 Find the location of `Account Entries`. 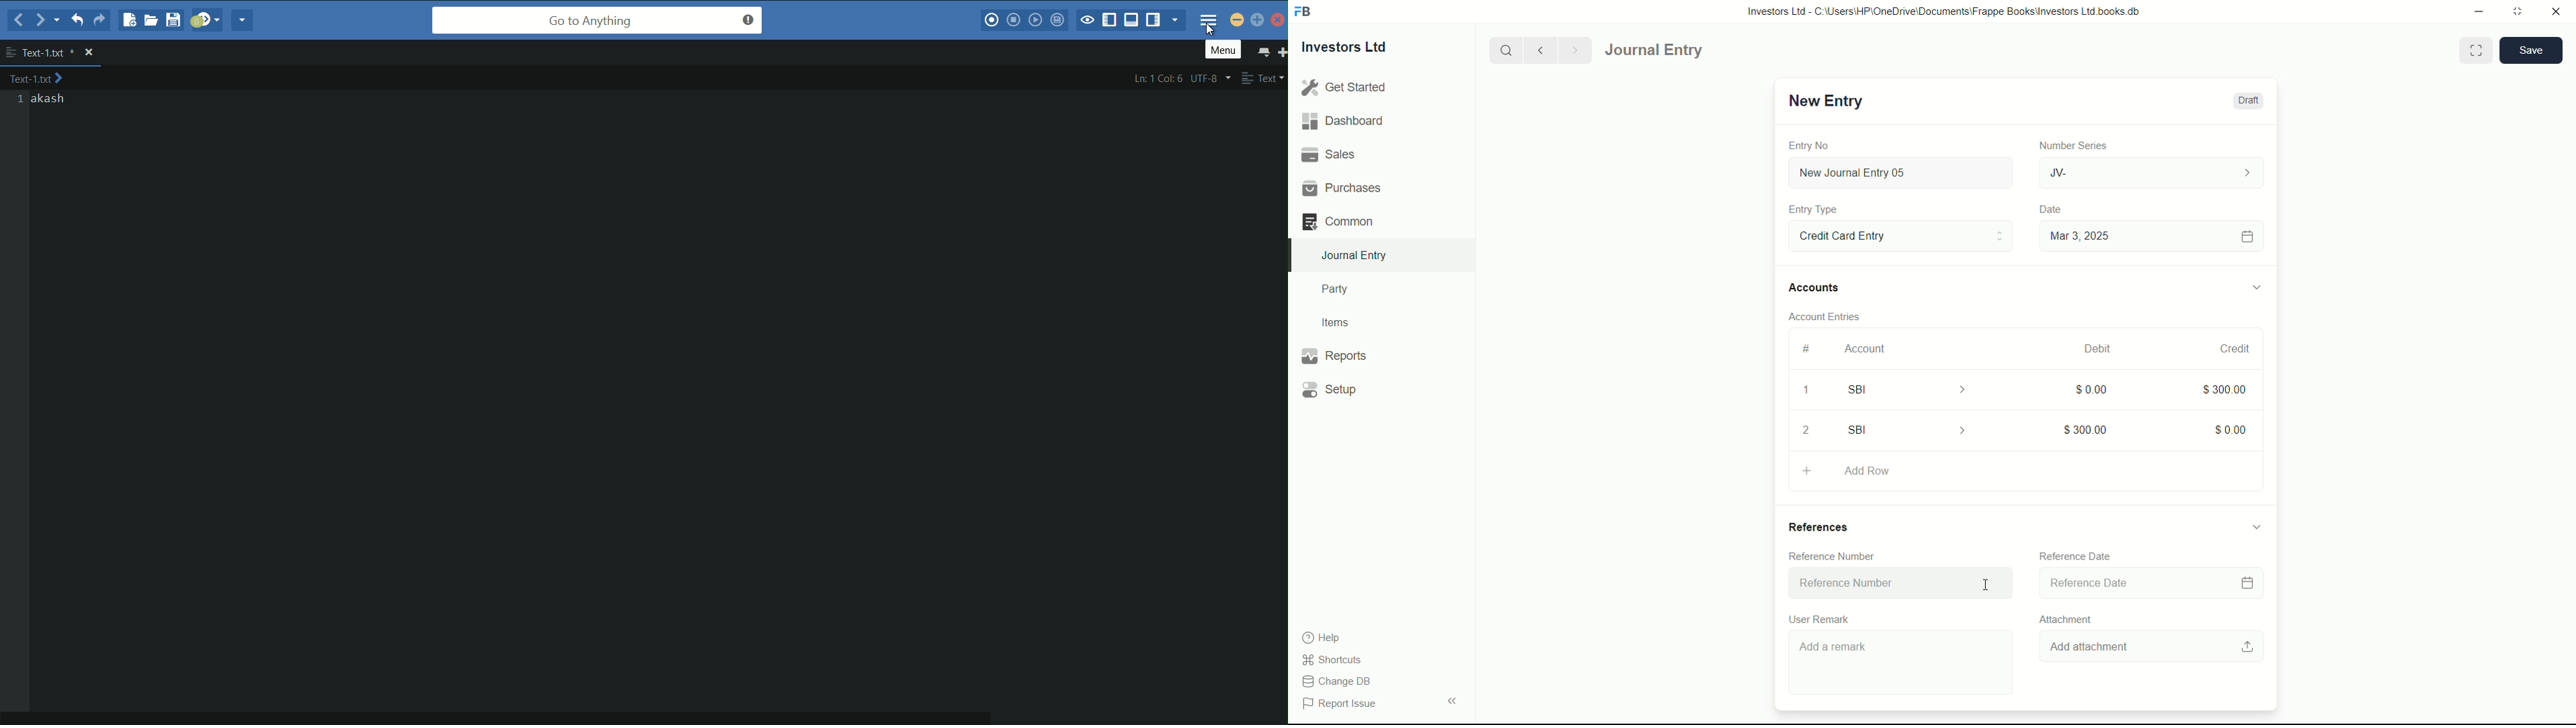

Account Entries is located at coordinates (1830, 314).